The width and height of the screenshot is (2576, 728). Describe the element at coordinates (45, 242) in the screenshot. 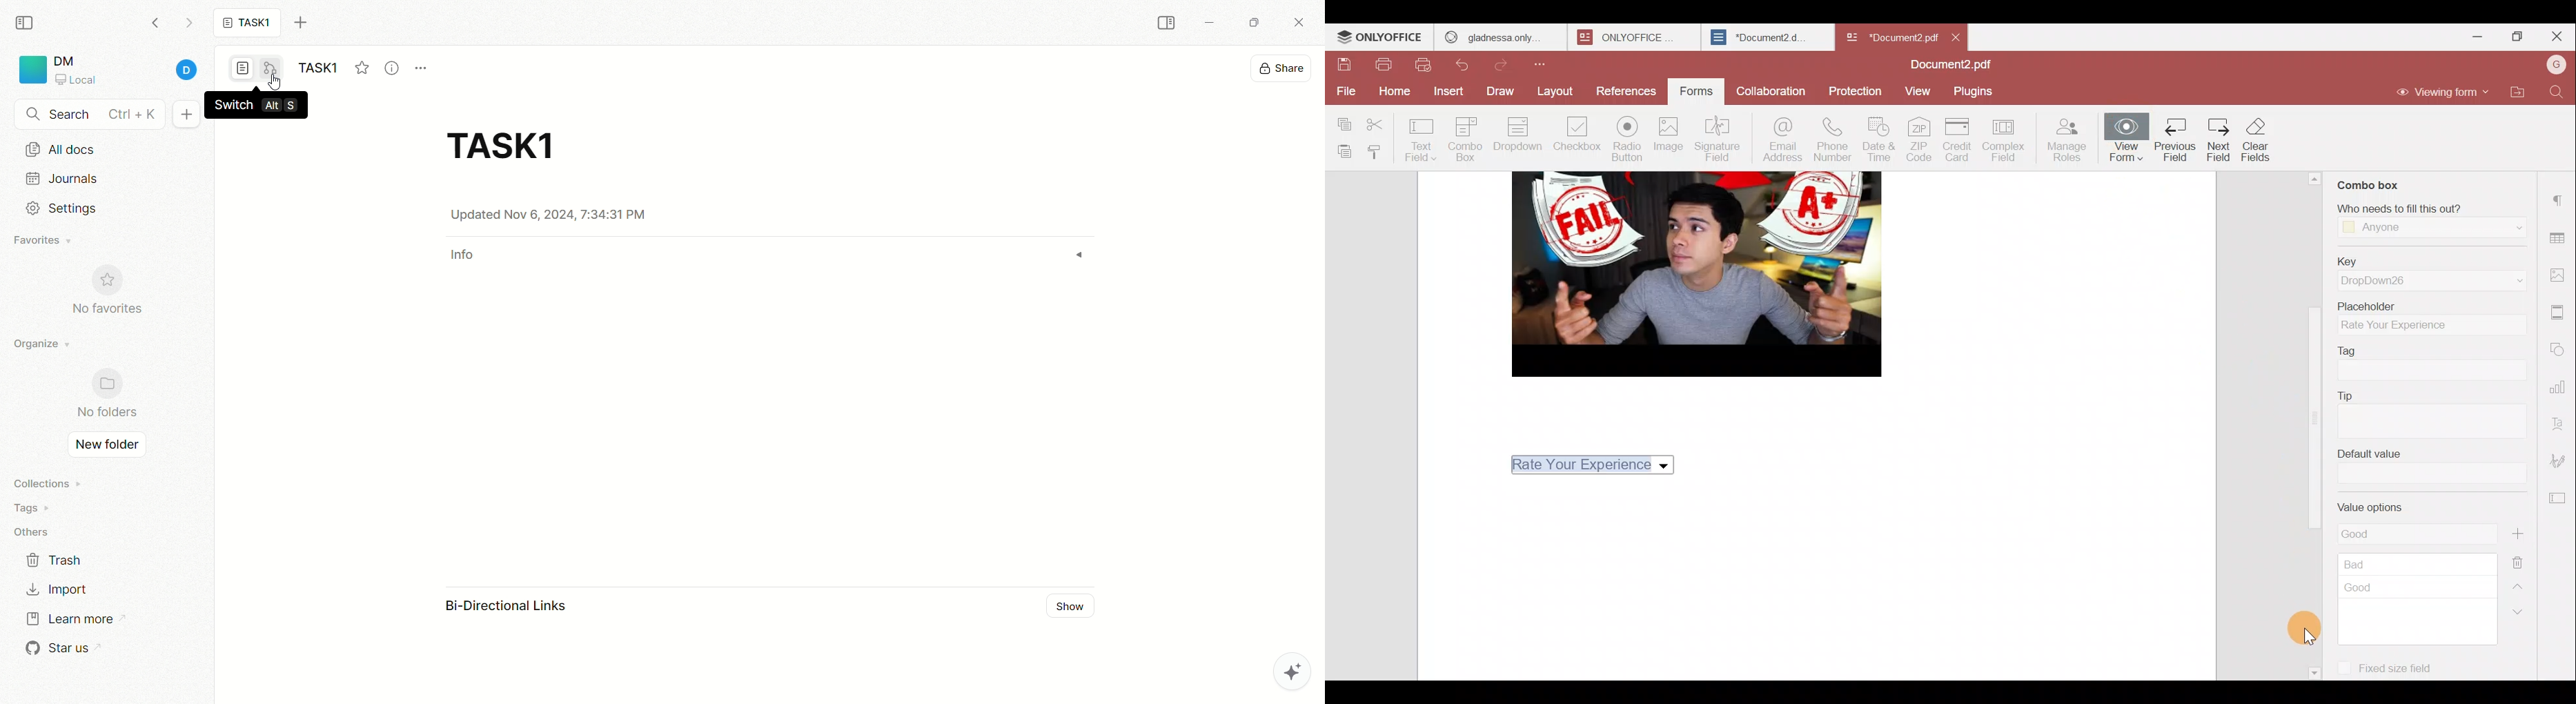

I see `favorites` at that location.